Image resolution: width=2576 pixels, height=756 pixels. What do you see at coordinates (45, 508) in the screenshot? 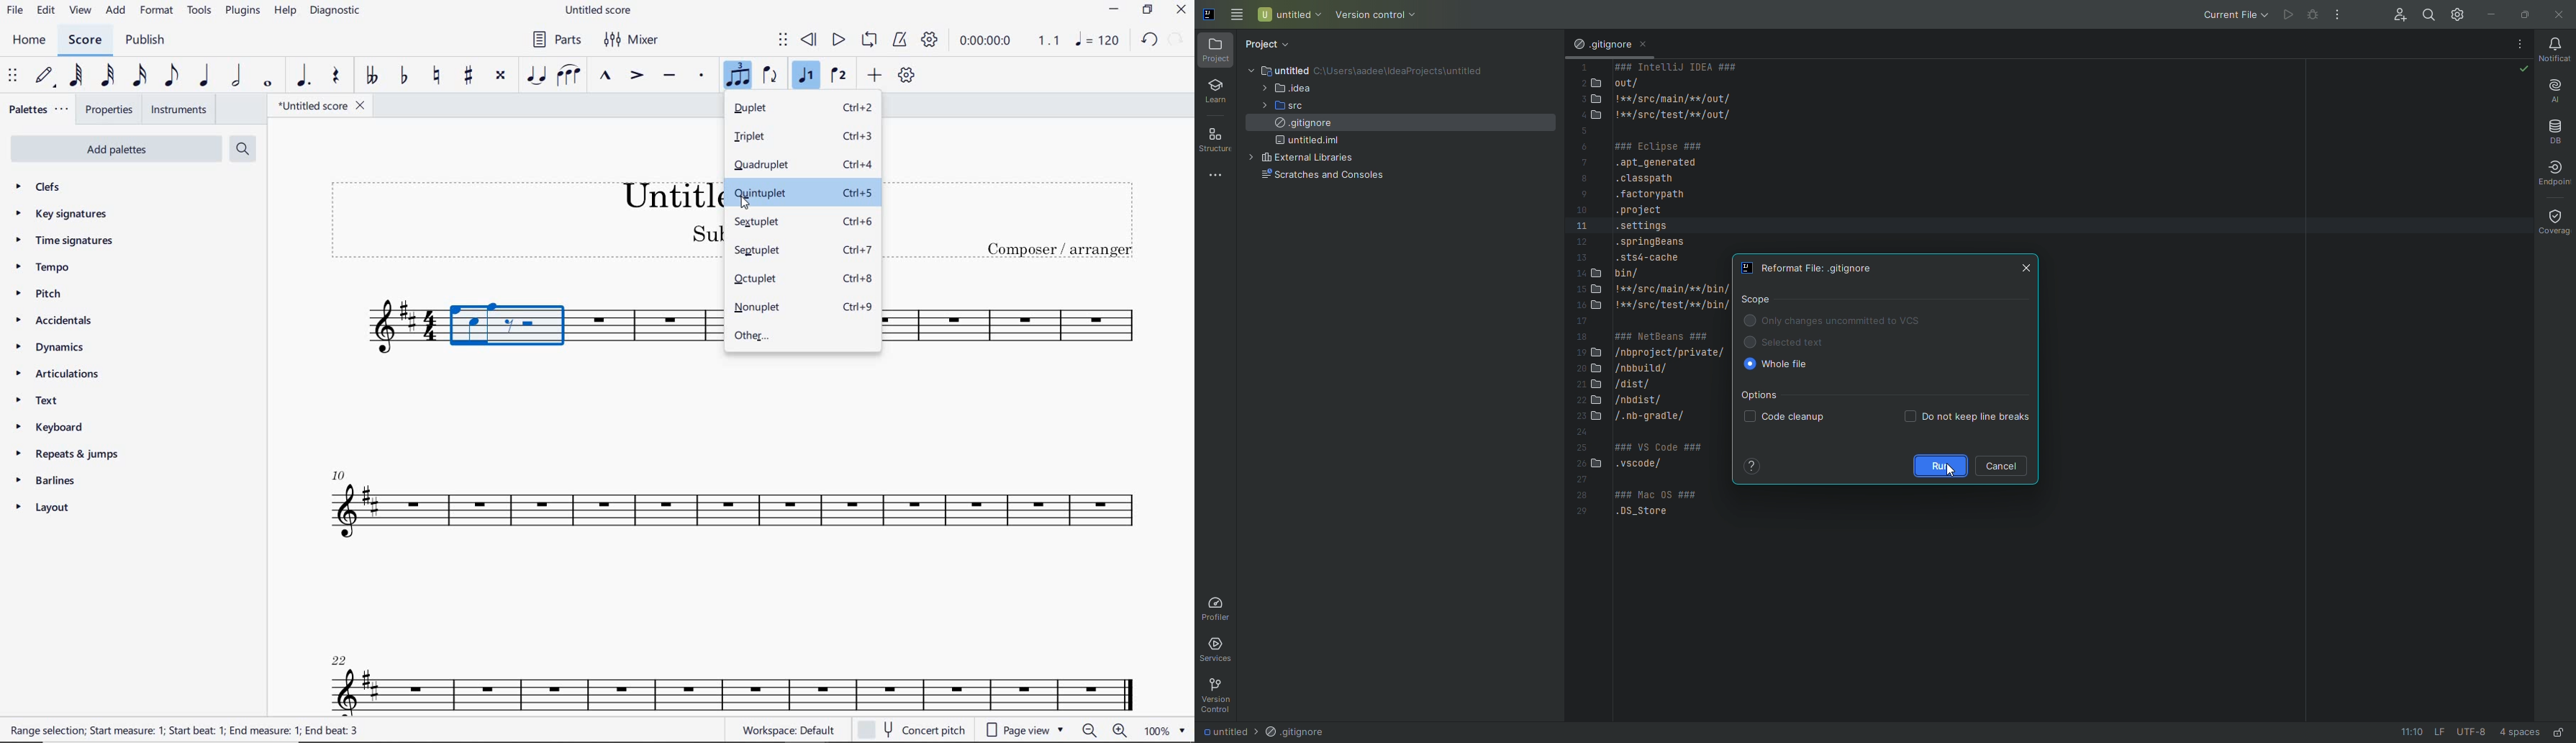
I see `LAYOUT` at bounding box center [45, 508].